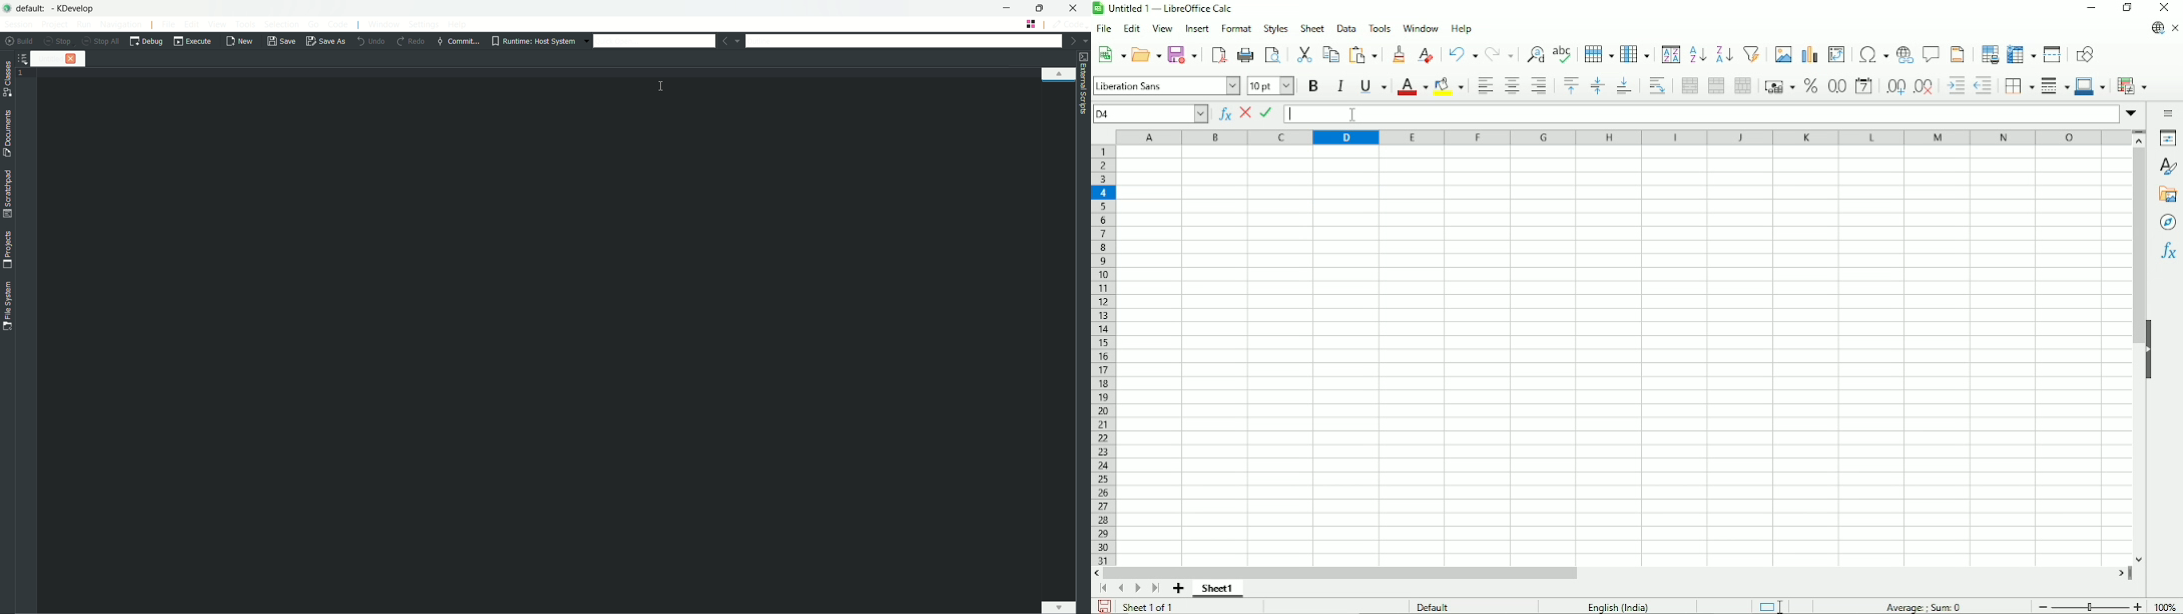 The width and height of the screenshot is (2184, 616). Describe the element at coordinates (1312, 27) in the screenshot. I see `Sheet` at that location.